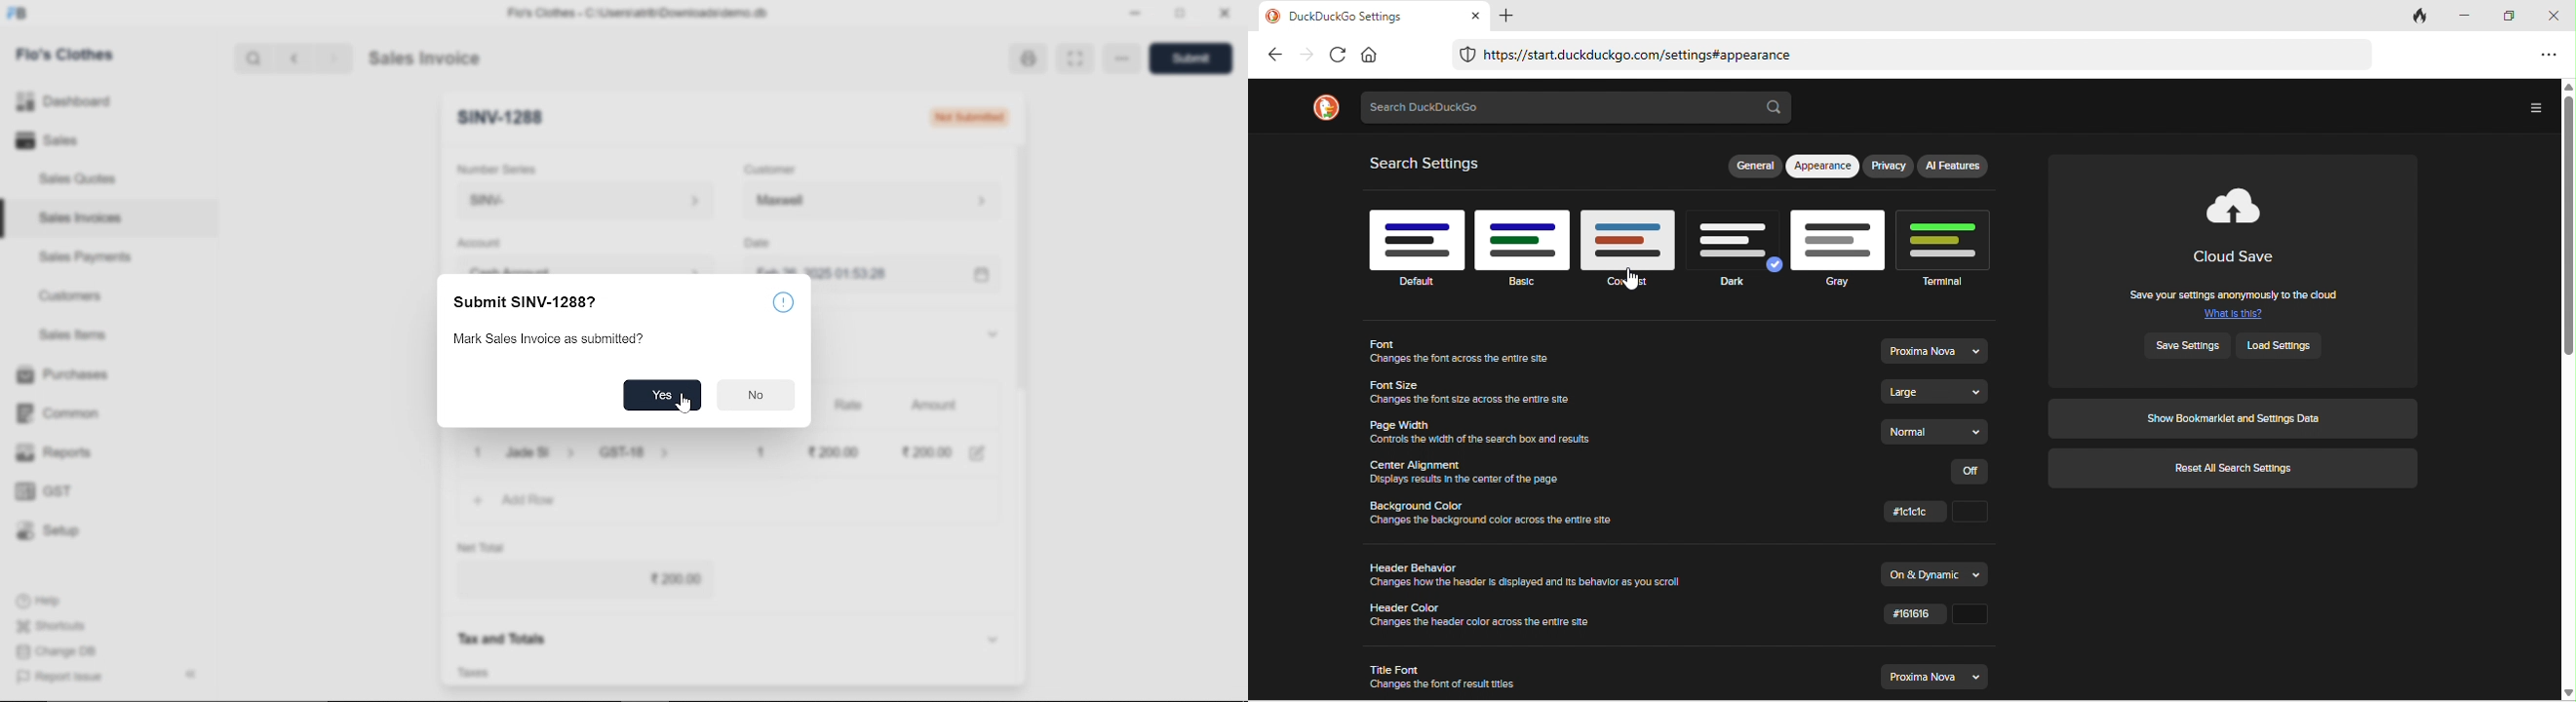  Describe the element at coordinates (528, 302) in the screenshot. I see `Submit SINV-12887` at that location.